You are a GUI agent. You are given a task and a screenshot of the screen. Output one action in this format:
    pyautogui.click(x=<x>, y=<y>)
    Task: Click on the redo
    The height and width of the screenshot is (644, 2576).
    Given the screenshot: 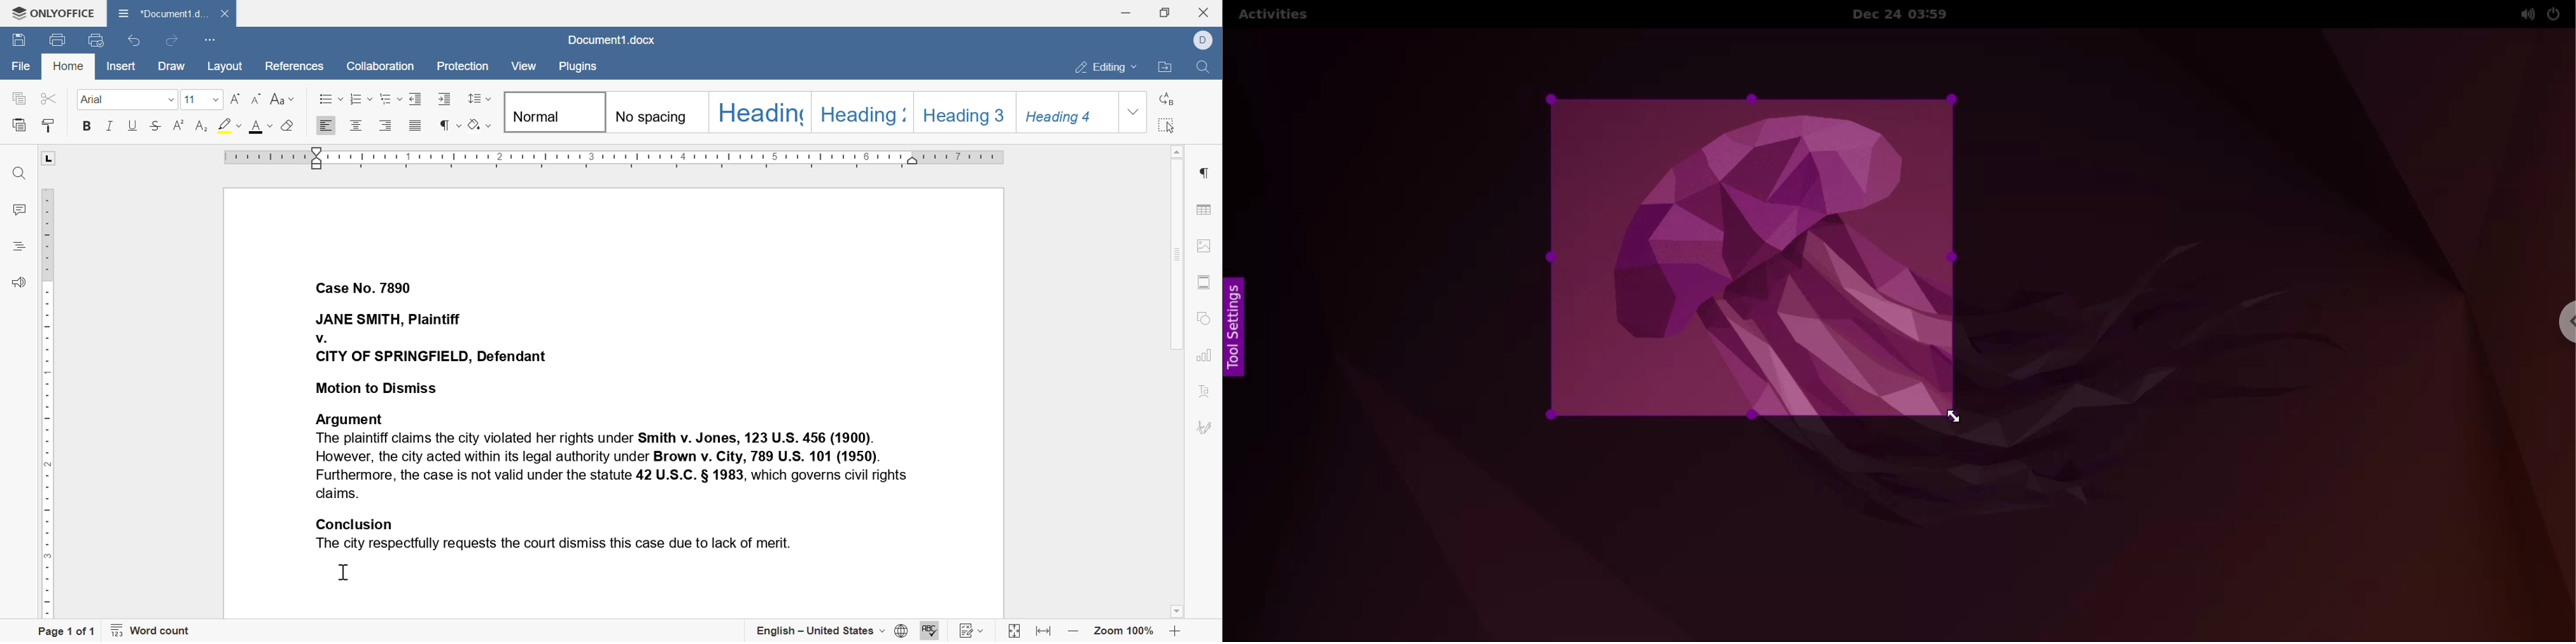 What is the action you would take?
    pyautogui.click(x=173, y=41)
    